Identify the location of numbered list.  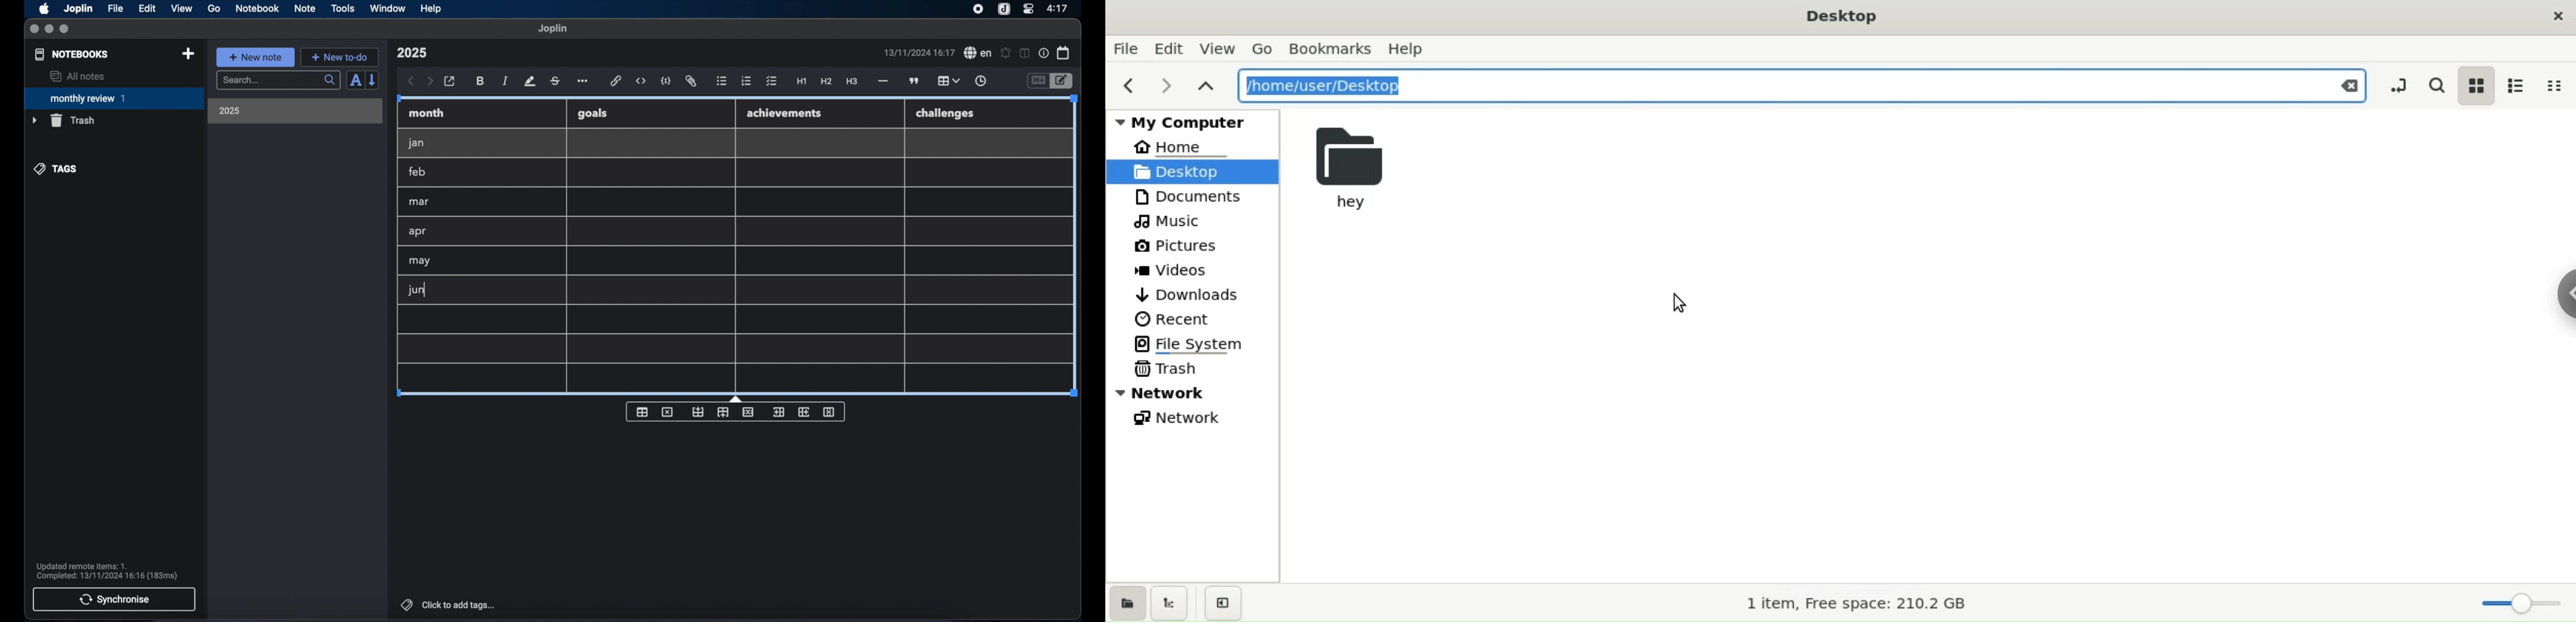
(746, 81).